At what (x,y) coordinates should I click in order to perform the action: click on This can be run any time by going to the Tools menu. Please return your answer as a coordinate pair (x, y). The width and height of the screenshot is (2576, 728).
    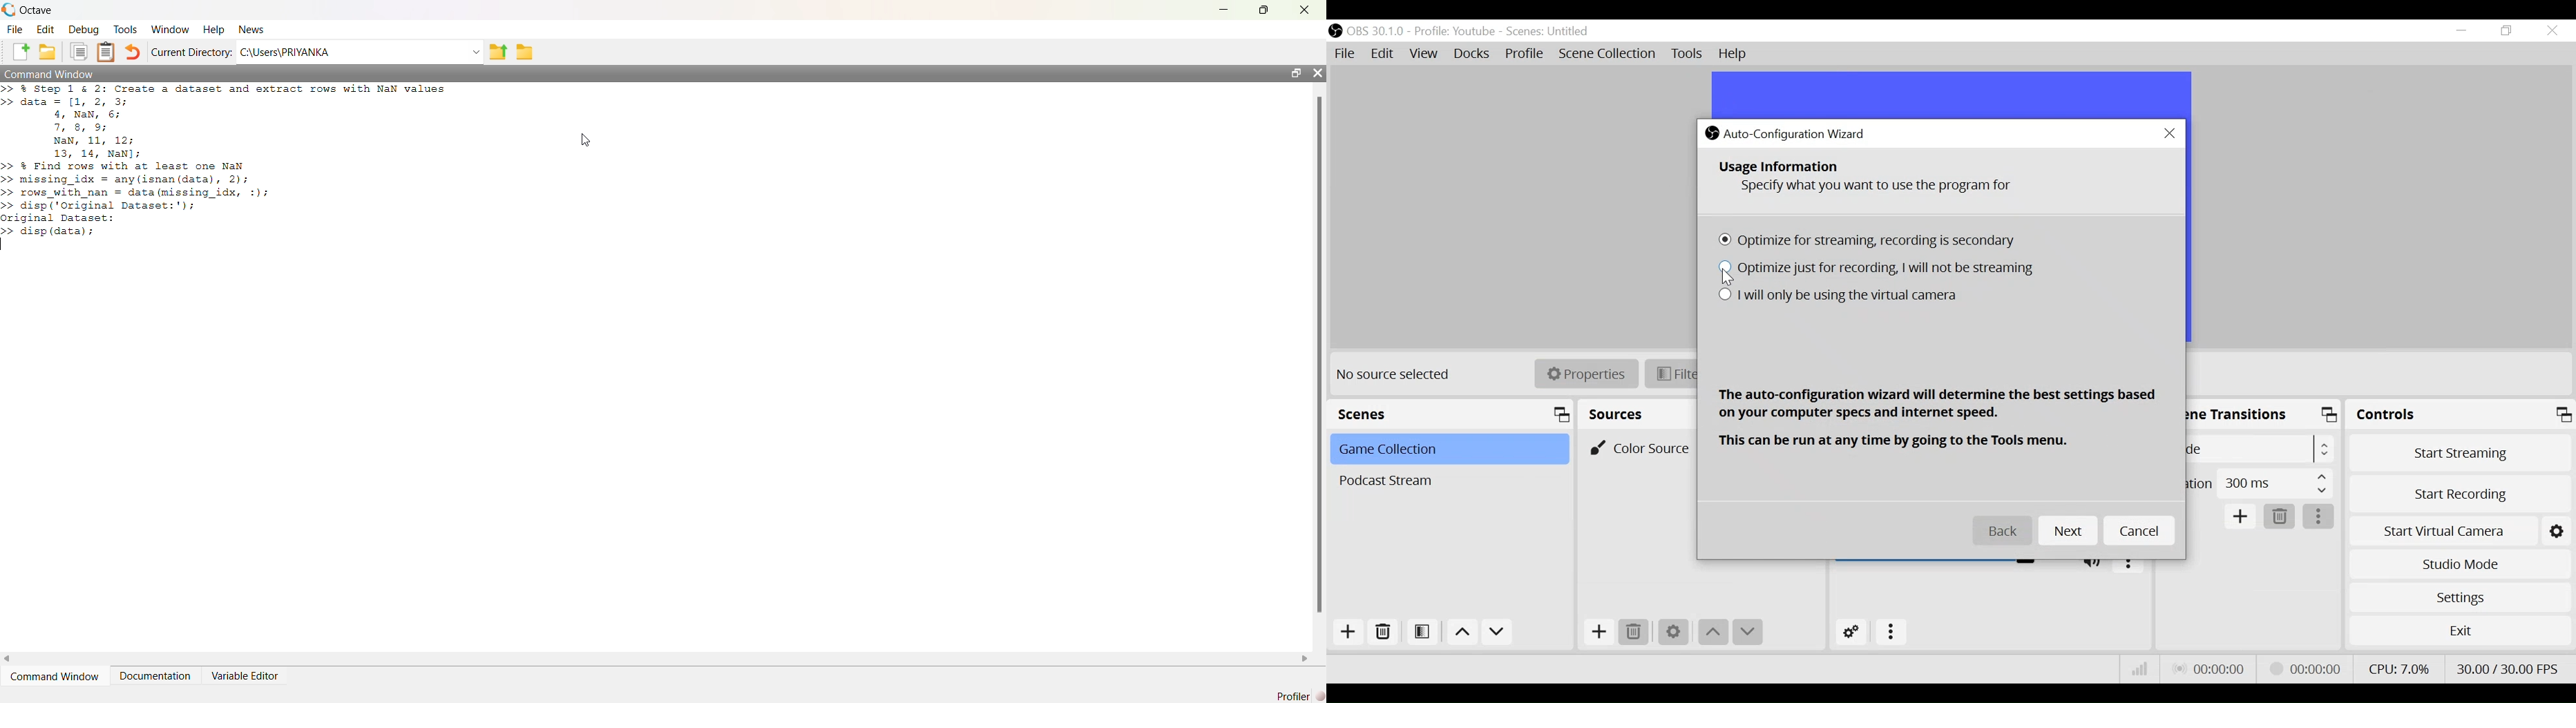
    Looking at the image, I should click on (1899, 441).